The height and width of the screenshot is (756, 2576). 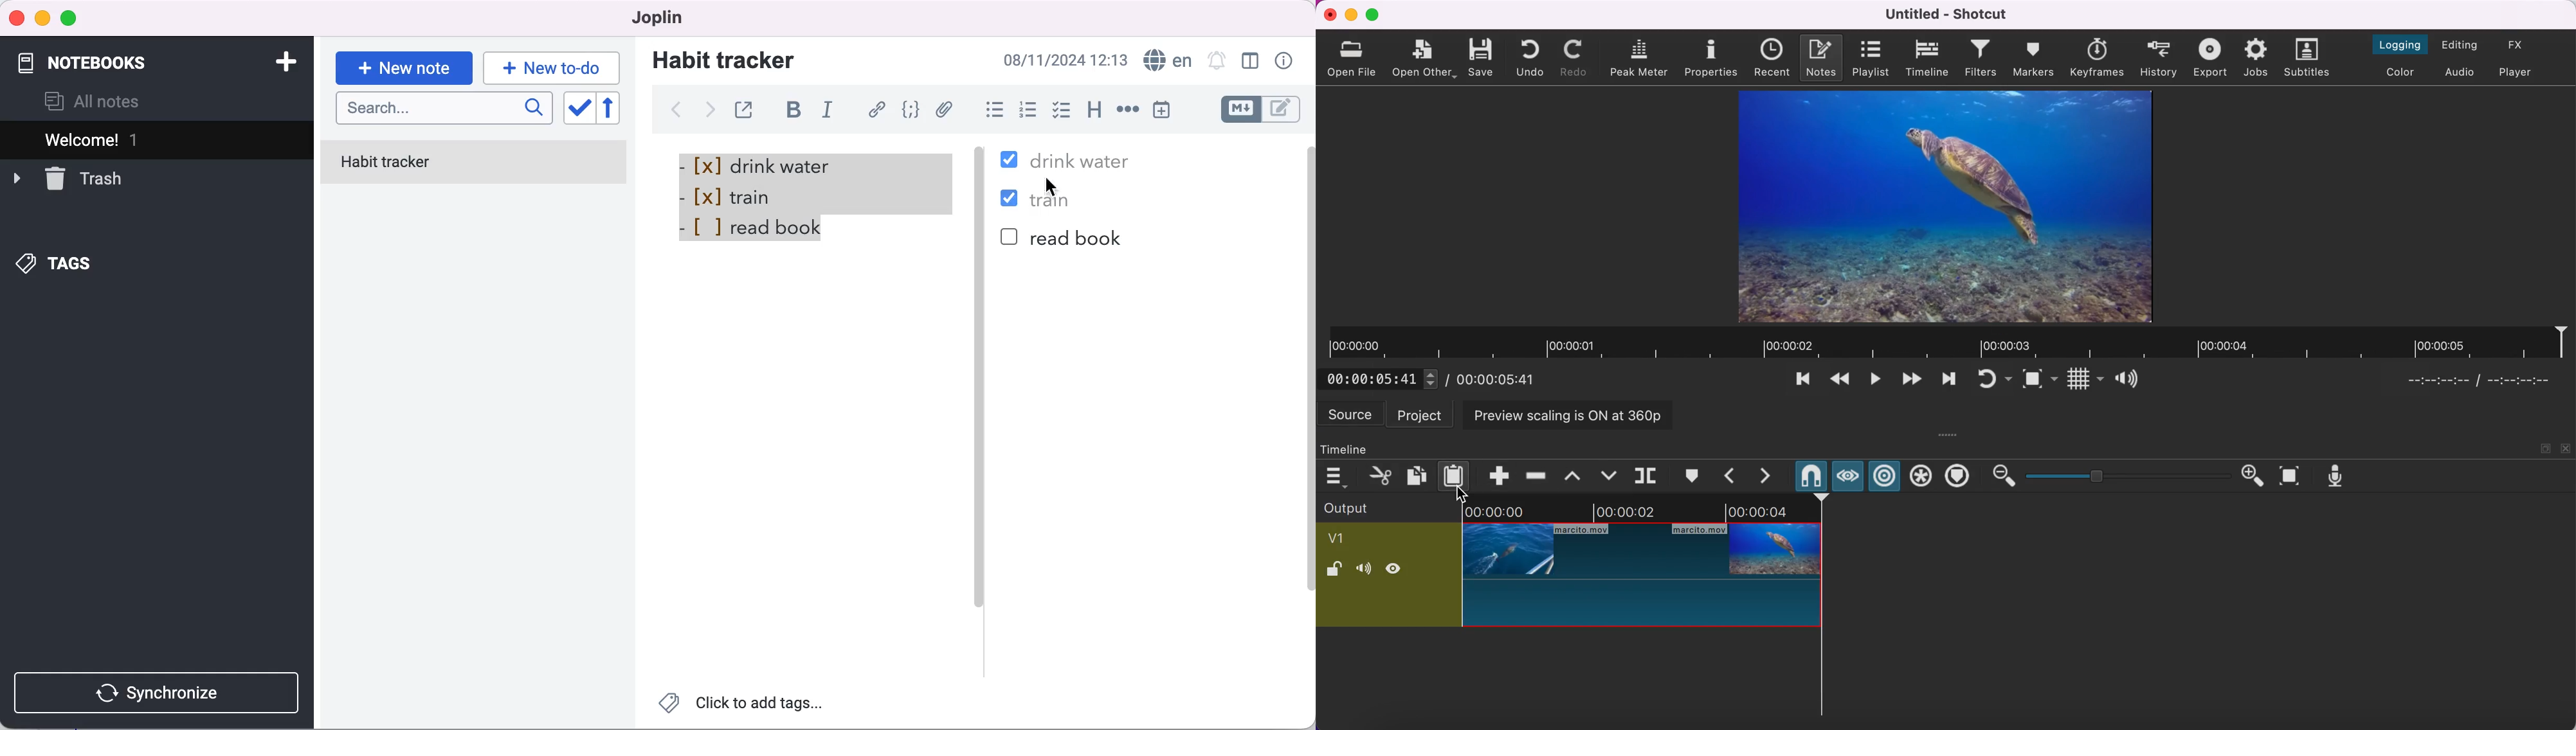 I want to click on toggle external editing, so click(x=747, y=108).